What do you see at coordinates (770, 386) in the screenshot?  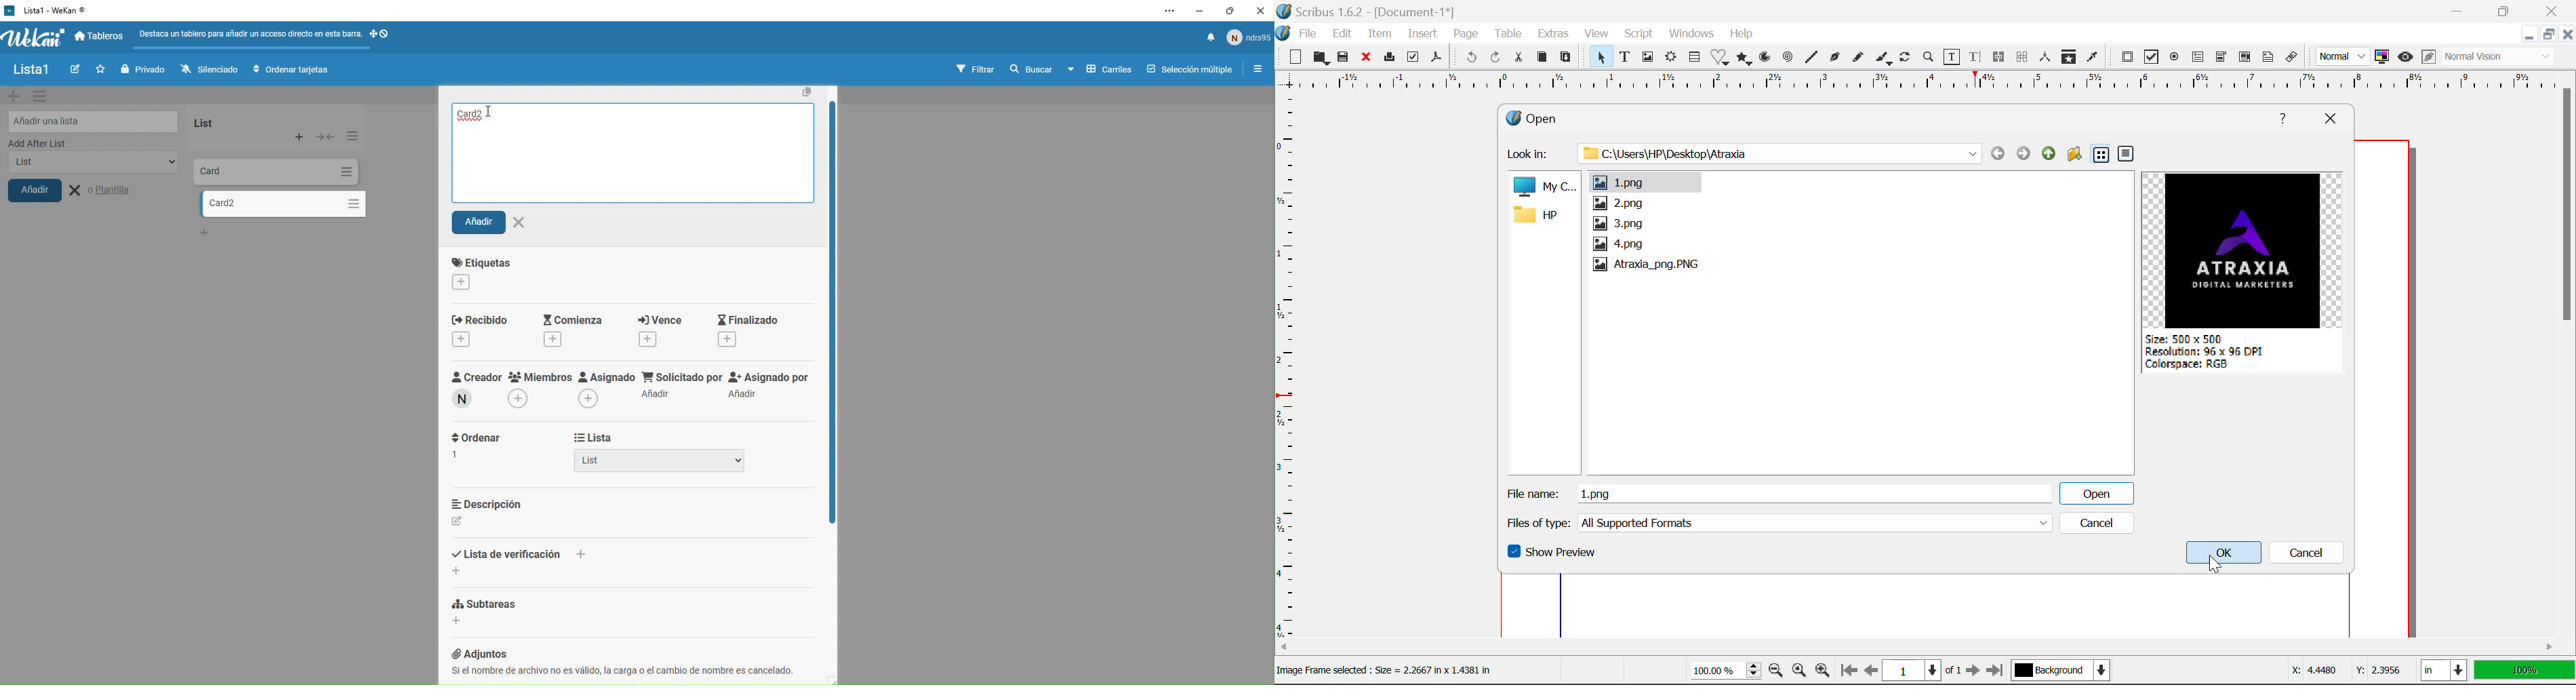 I see `Assignado por` at bounding box center [770, 386].